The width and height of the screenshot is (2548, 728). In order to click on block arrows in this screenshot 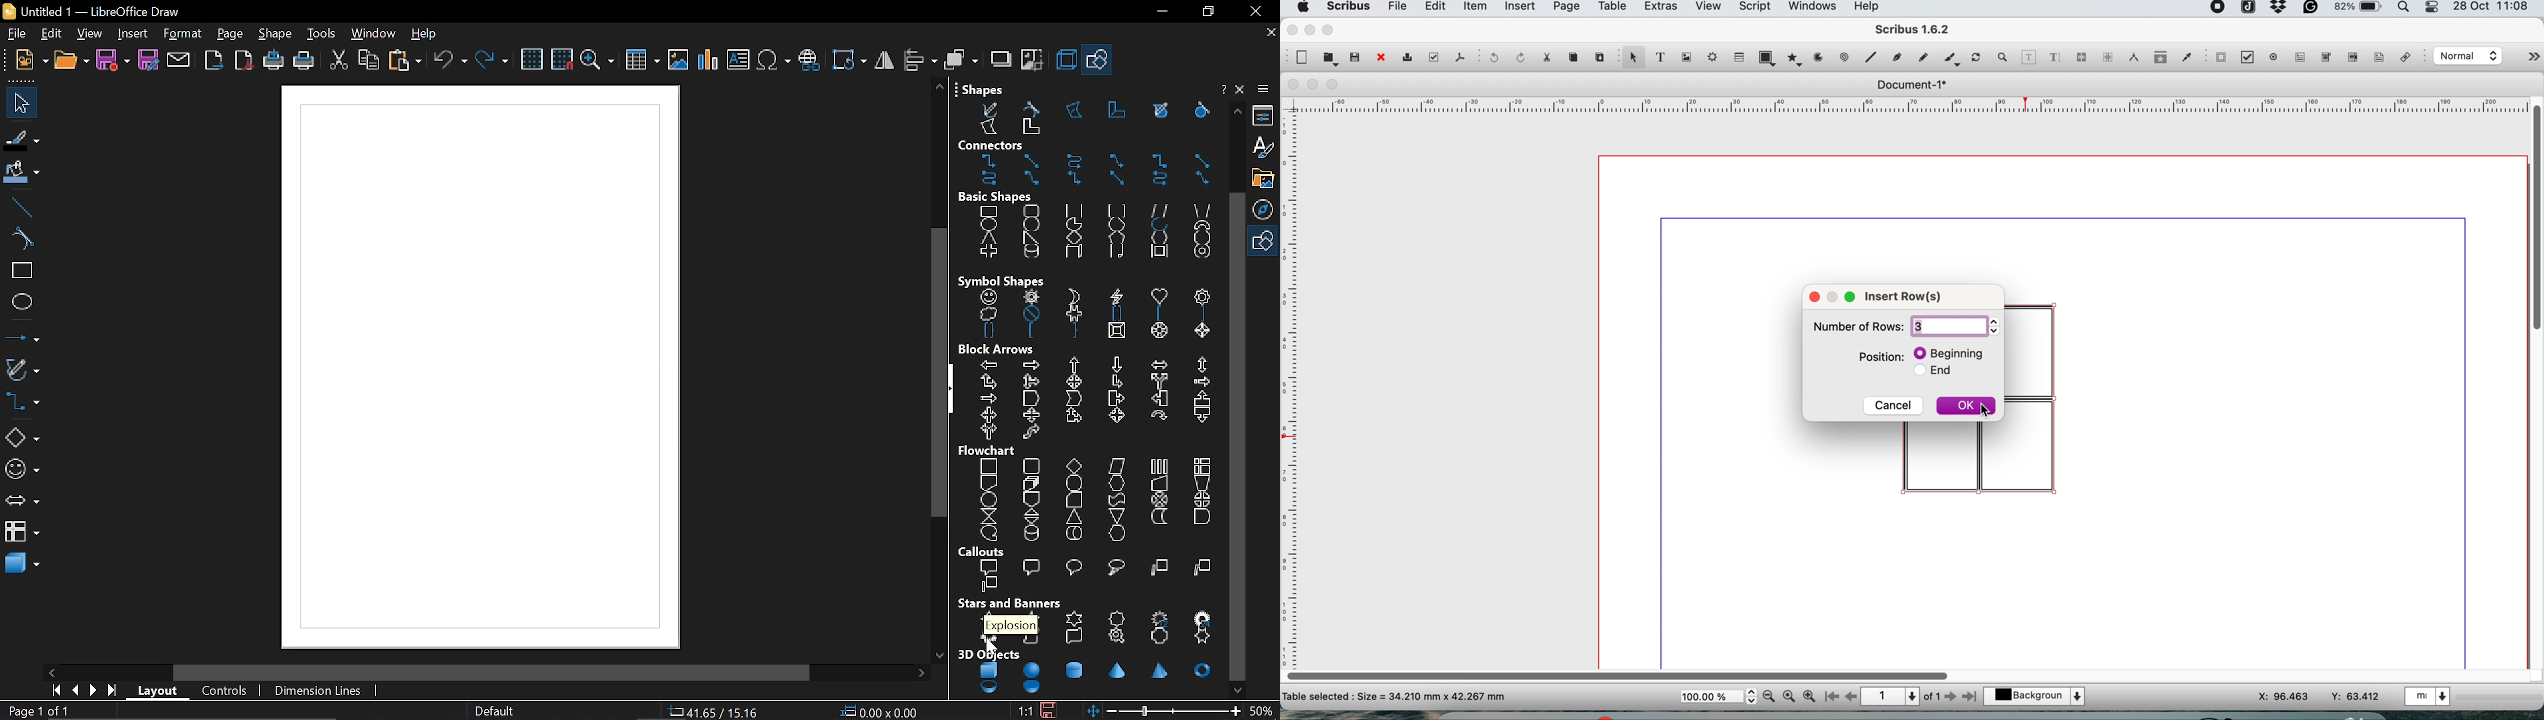, I will do `click(1090, 392)`.